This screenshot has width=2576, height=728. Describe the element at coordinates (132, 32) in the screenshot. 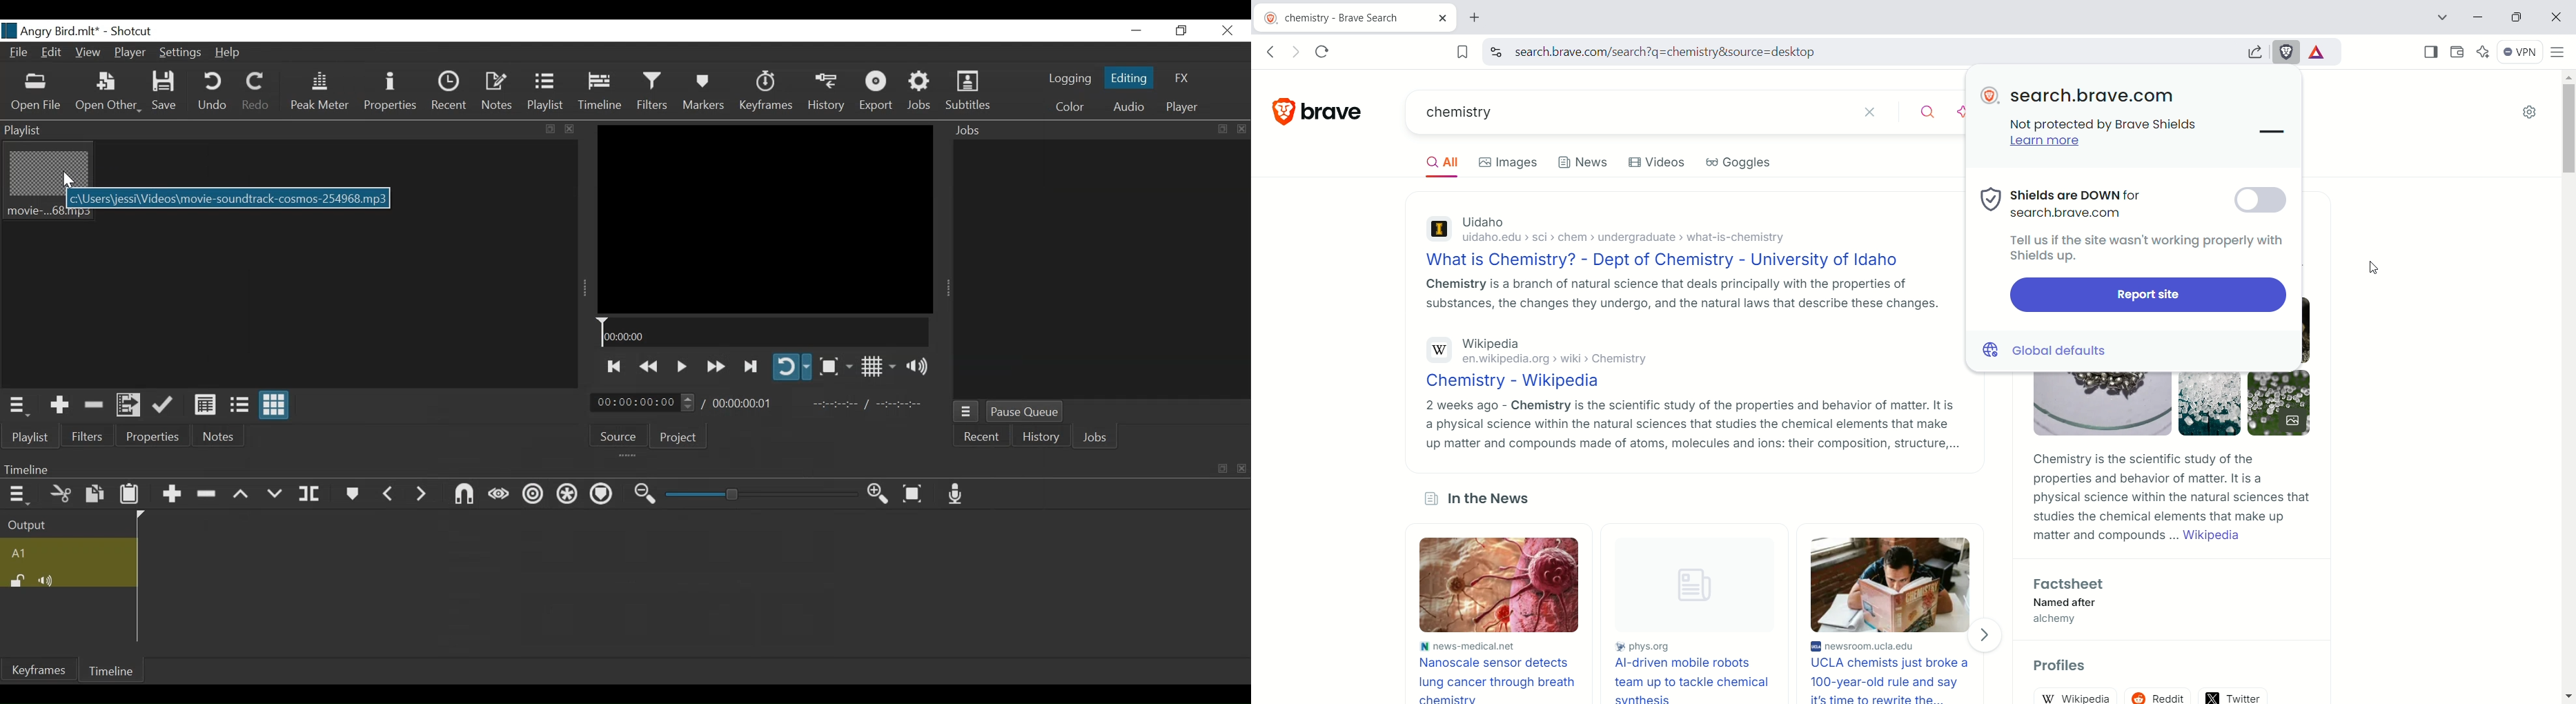

I see `Shotcut` at that location.